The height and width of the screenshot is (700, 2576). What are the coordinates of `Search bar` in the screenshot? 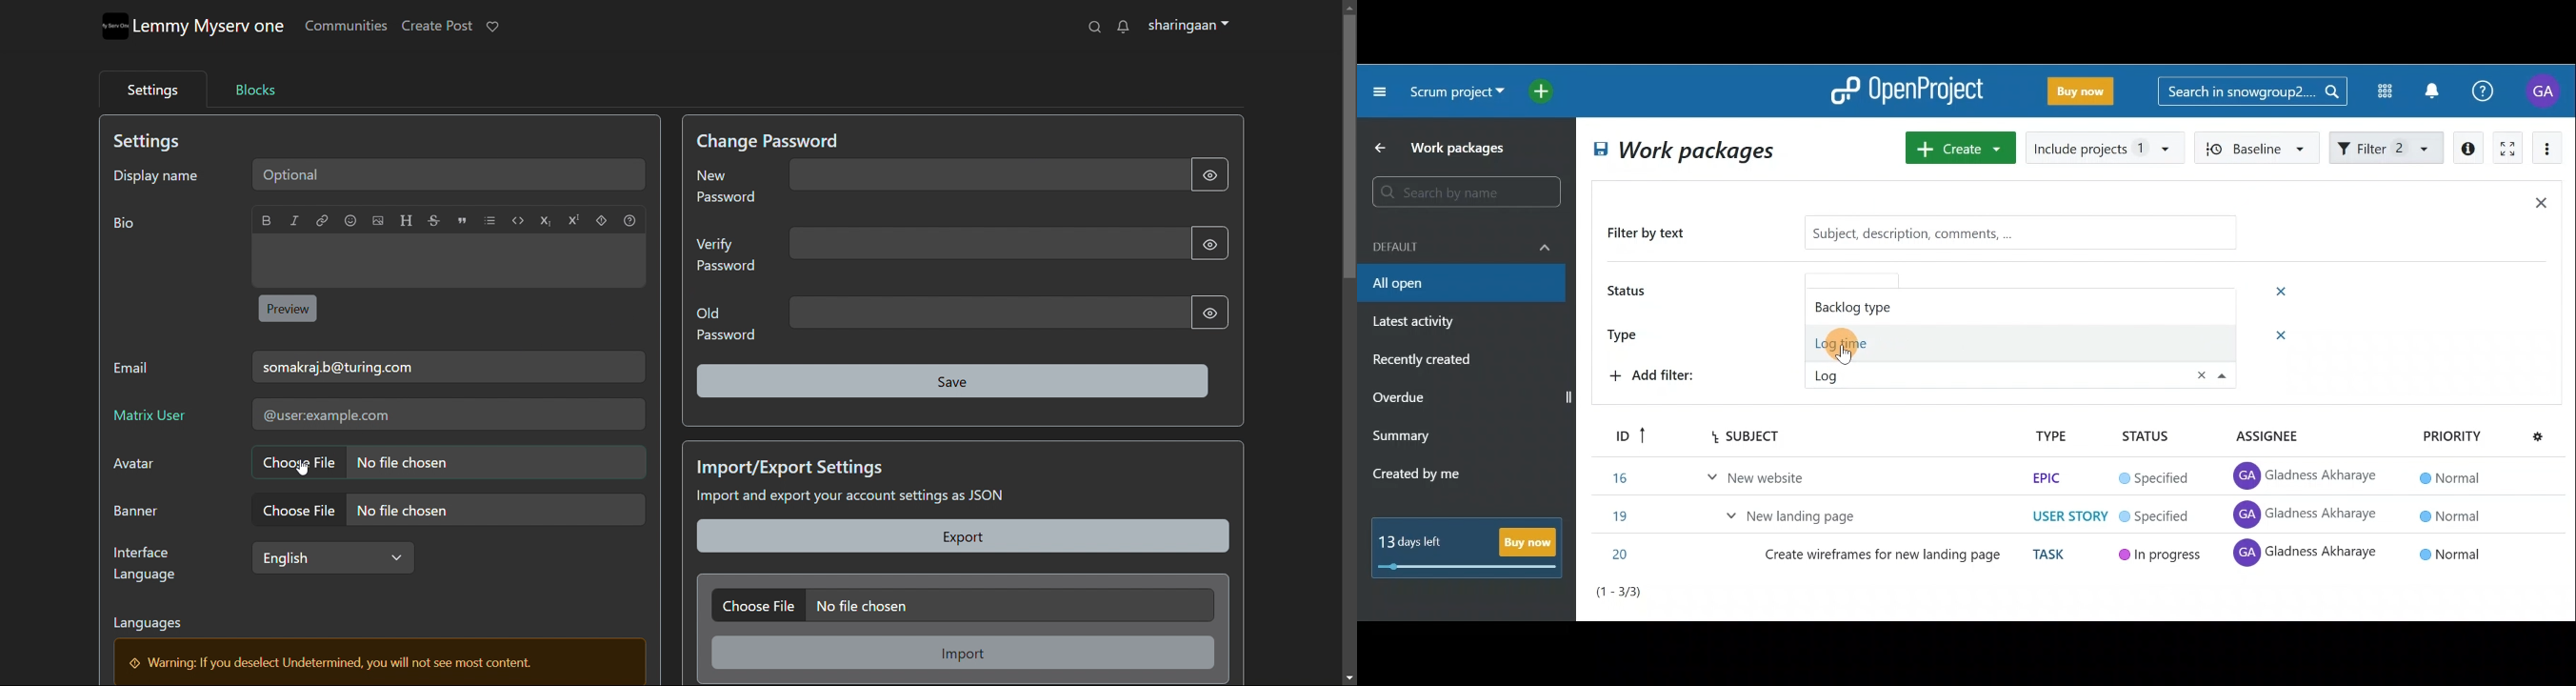 It's located at (2252, 90).